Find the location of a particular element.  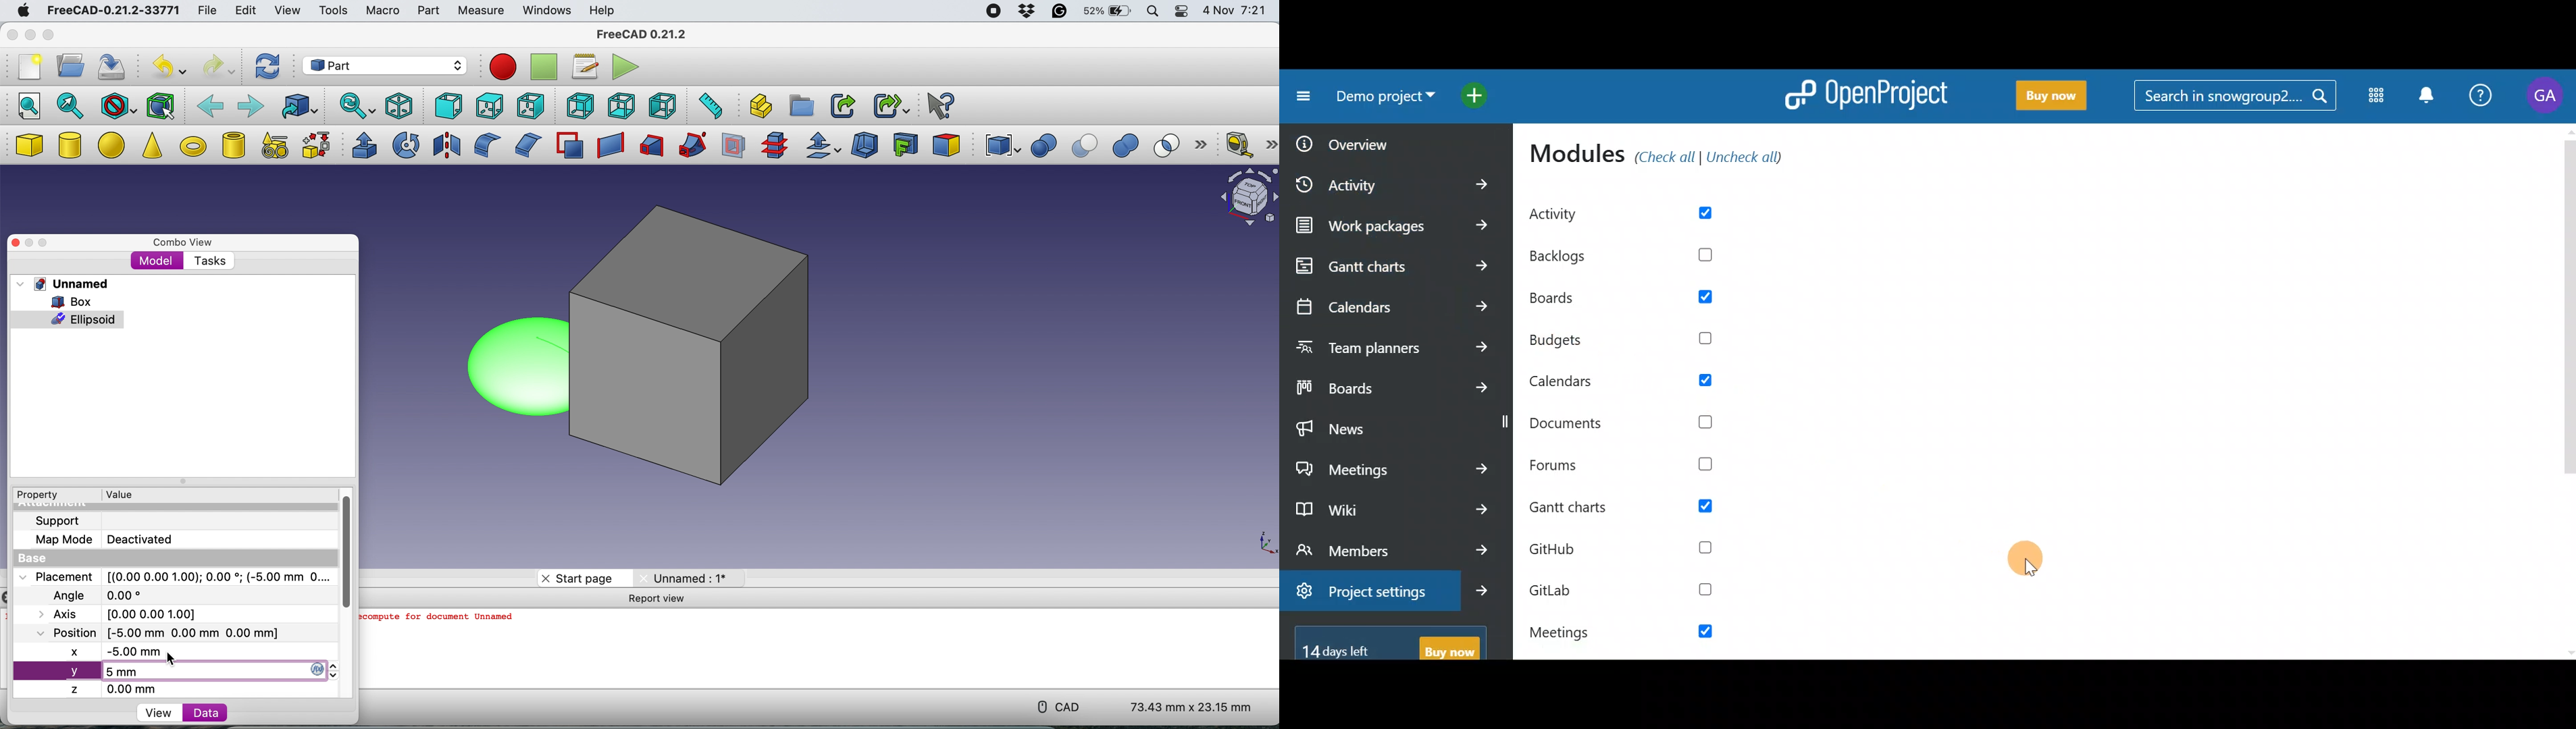

execute macros is located at coordinates (624, 68).